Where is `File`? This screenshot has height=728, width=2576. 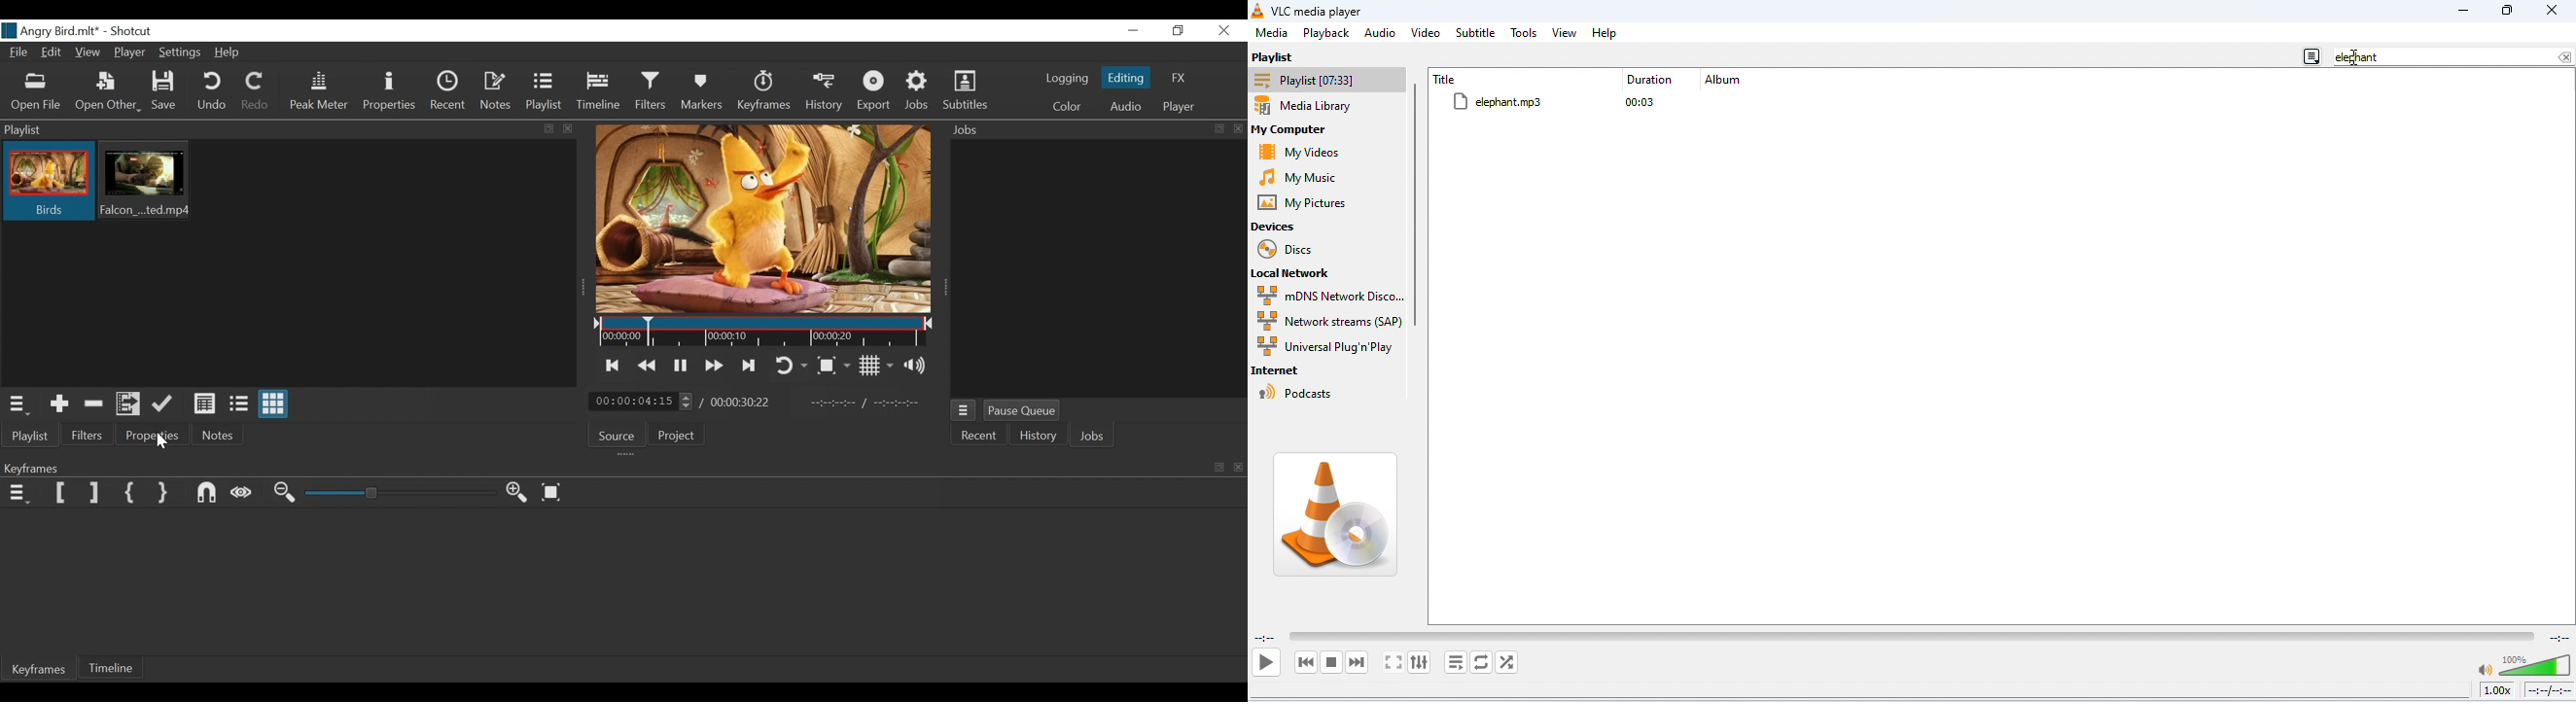 File is located at coordinates (19, 53).